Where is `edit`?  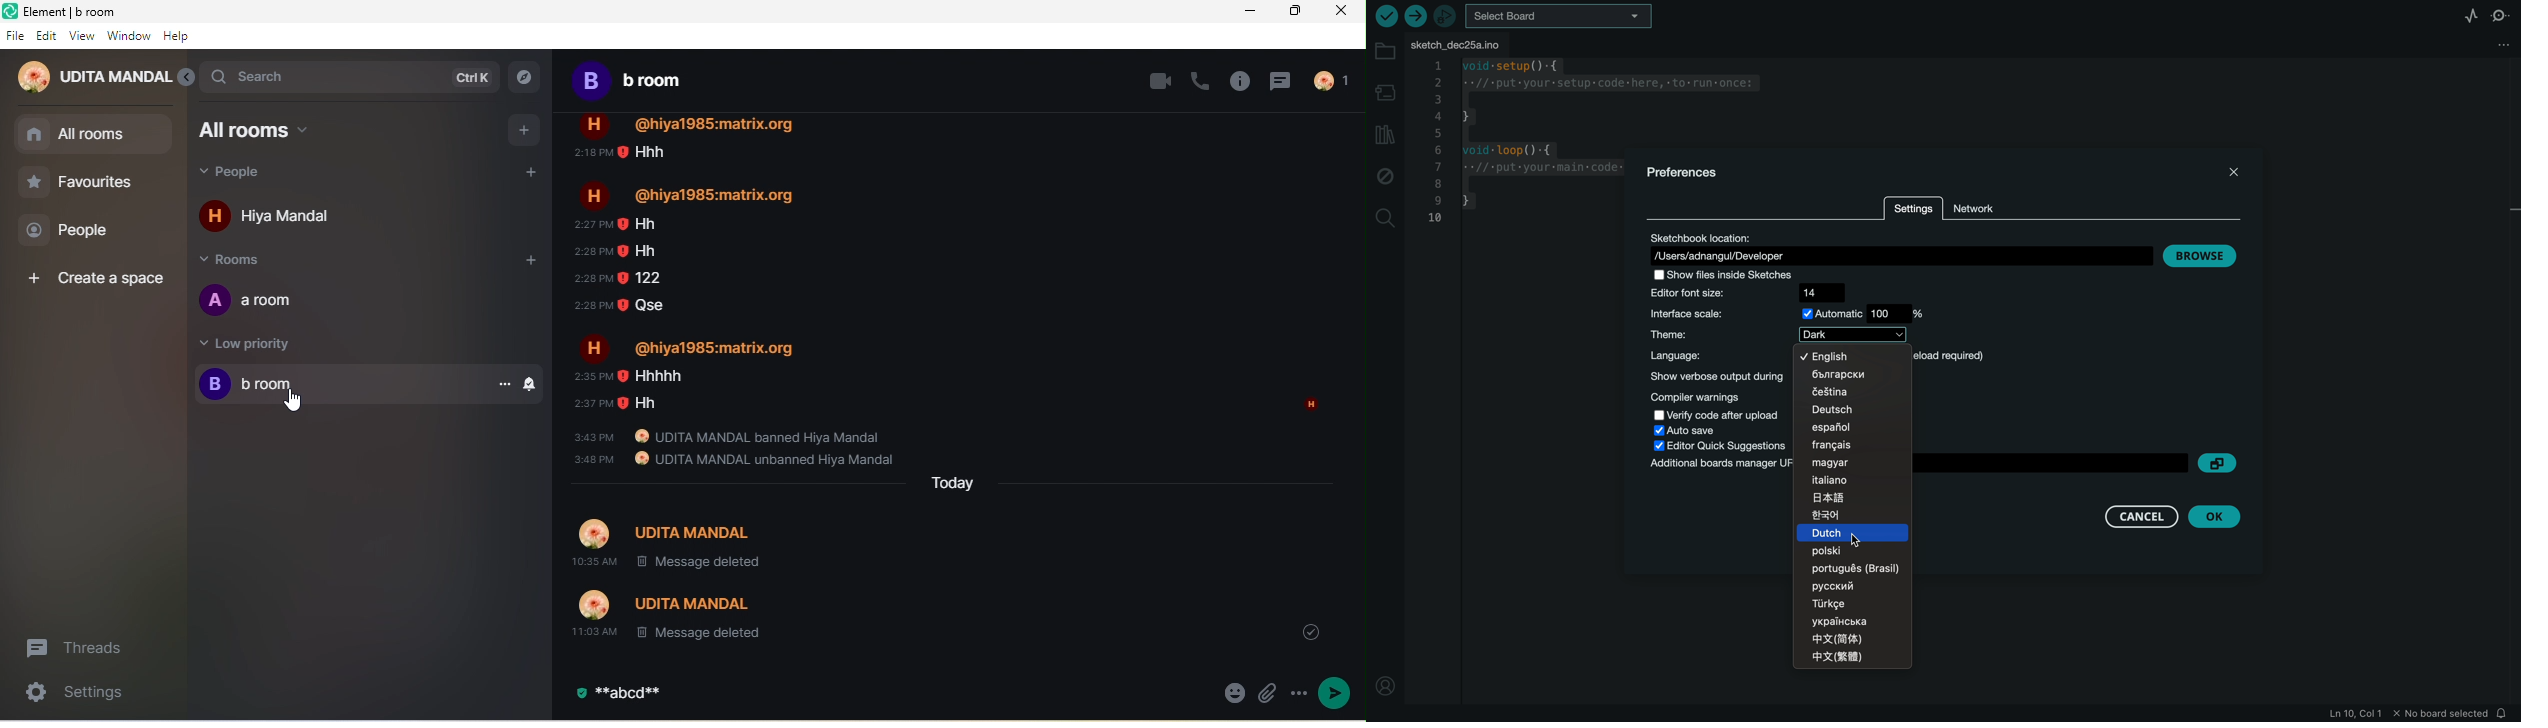
edit is located at coordinates (47, 38).